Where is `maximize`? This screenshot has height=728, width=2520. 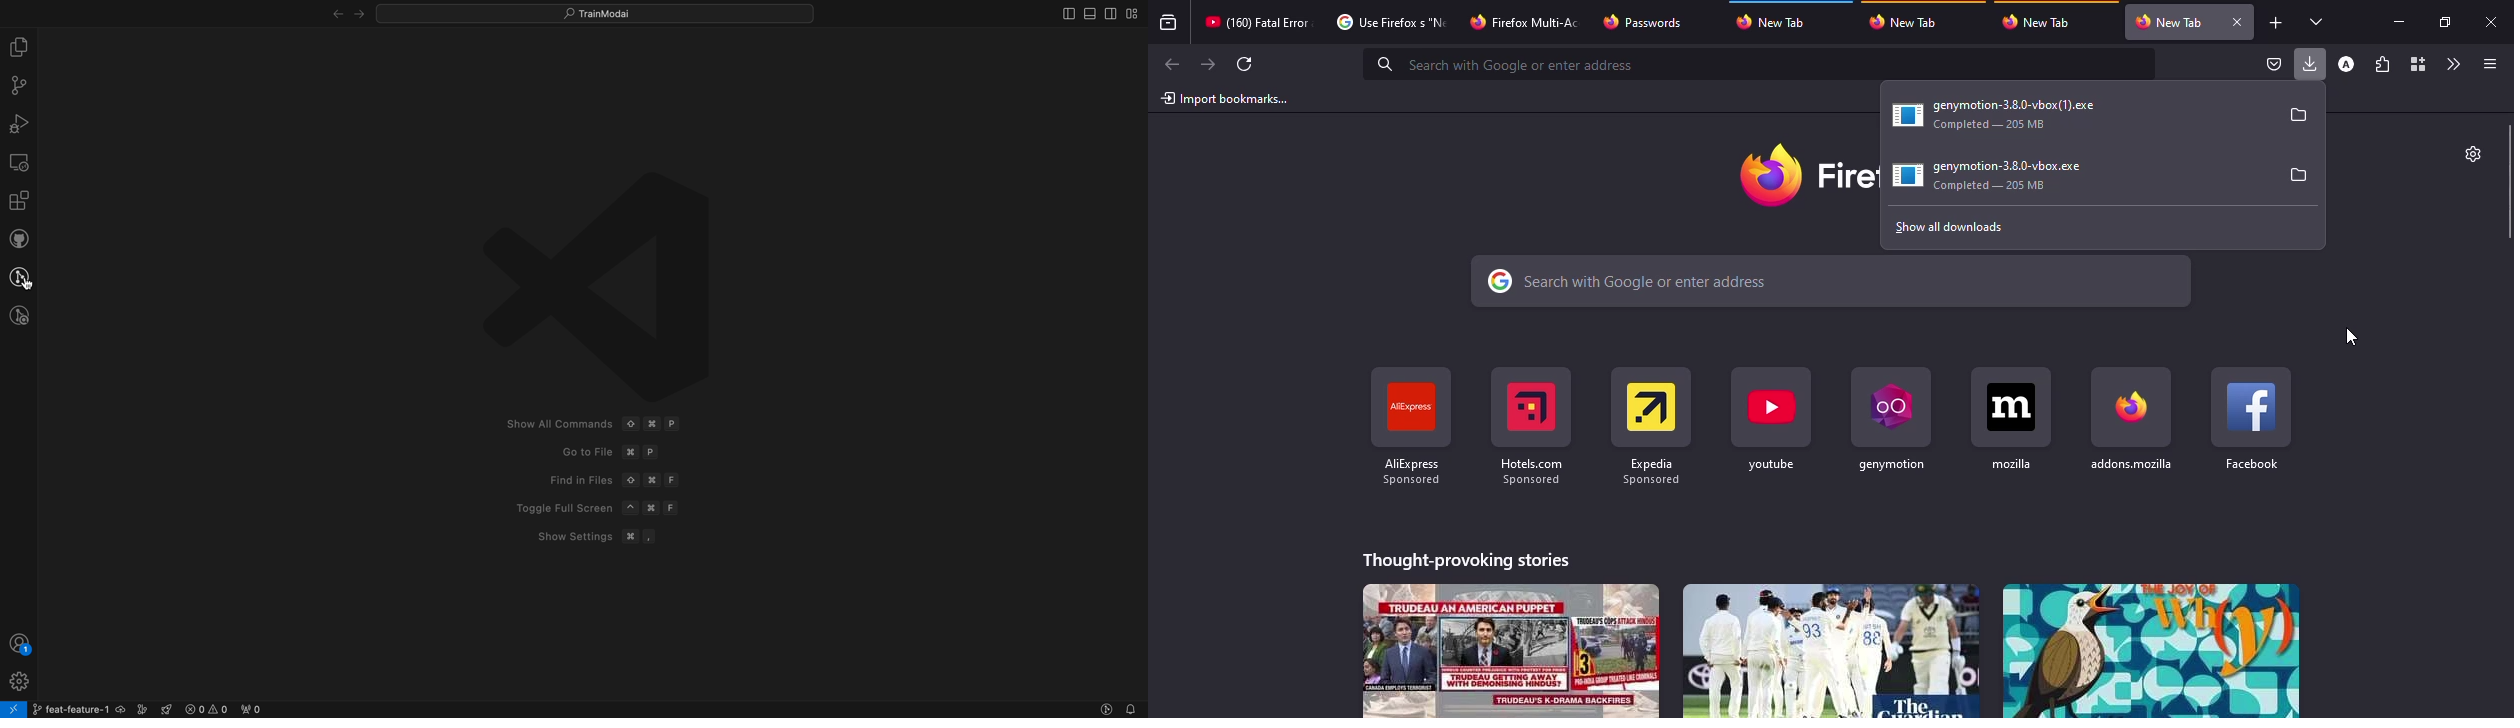 maximize is located at coordinates (2443, 22).